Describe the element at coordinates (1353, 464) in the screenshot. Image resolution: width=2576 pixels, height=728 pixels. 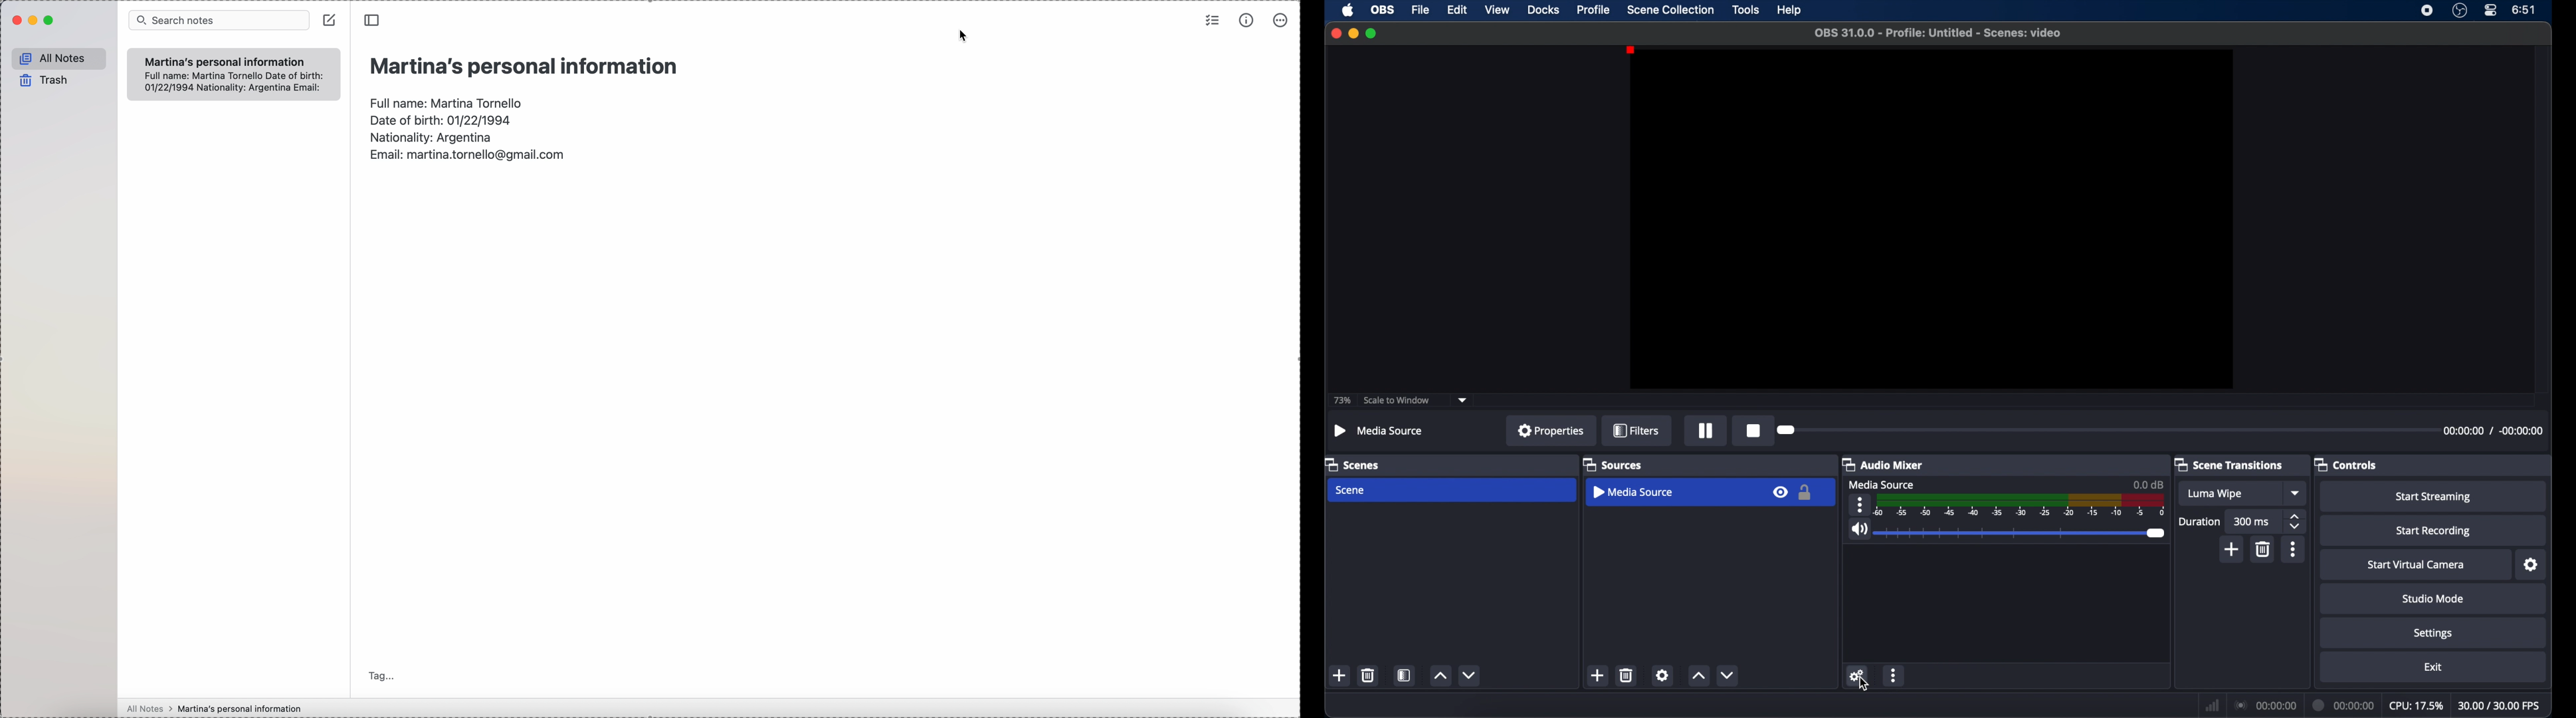
I see `scenes` at that location.